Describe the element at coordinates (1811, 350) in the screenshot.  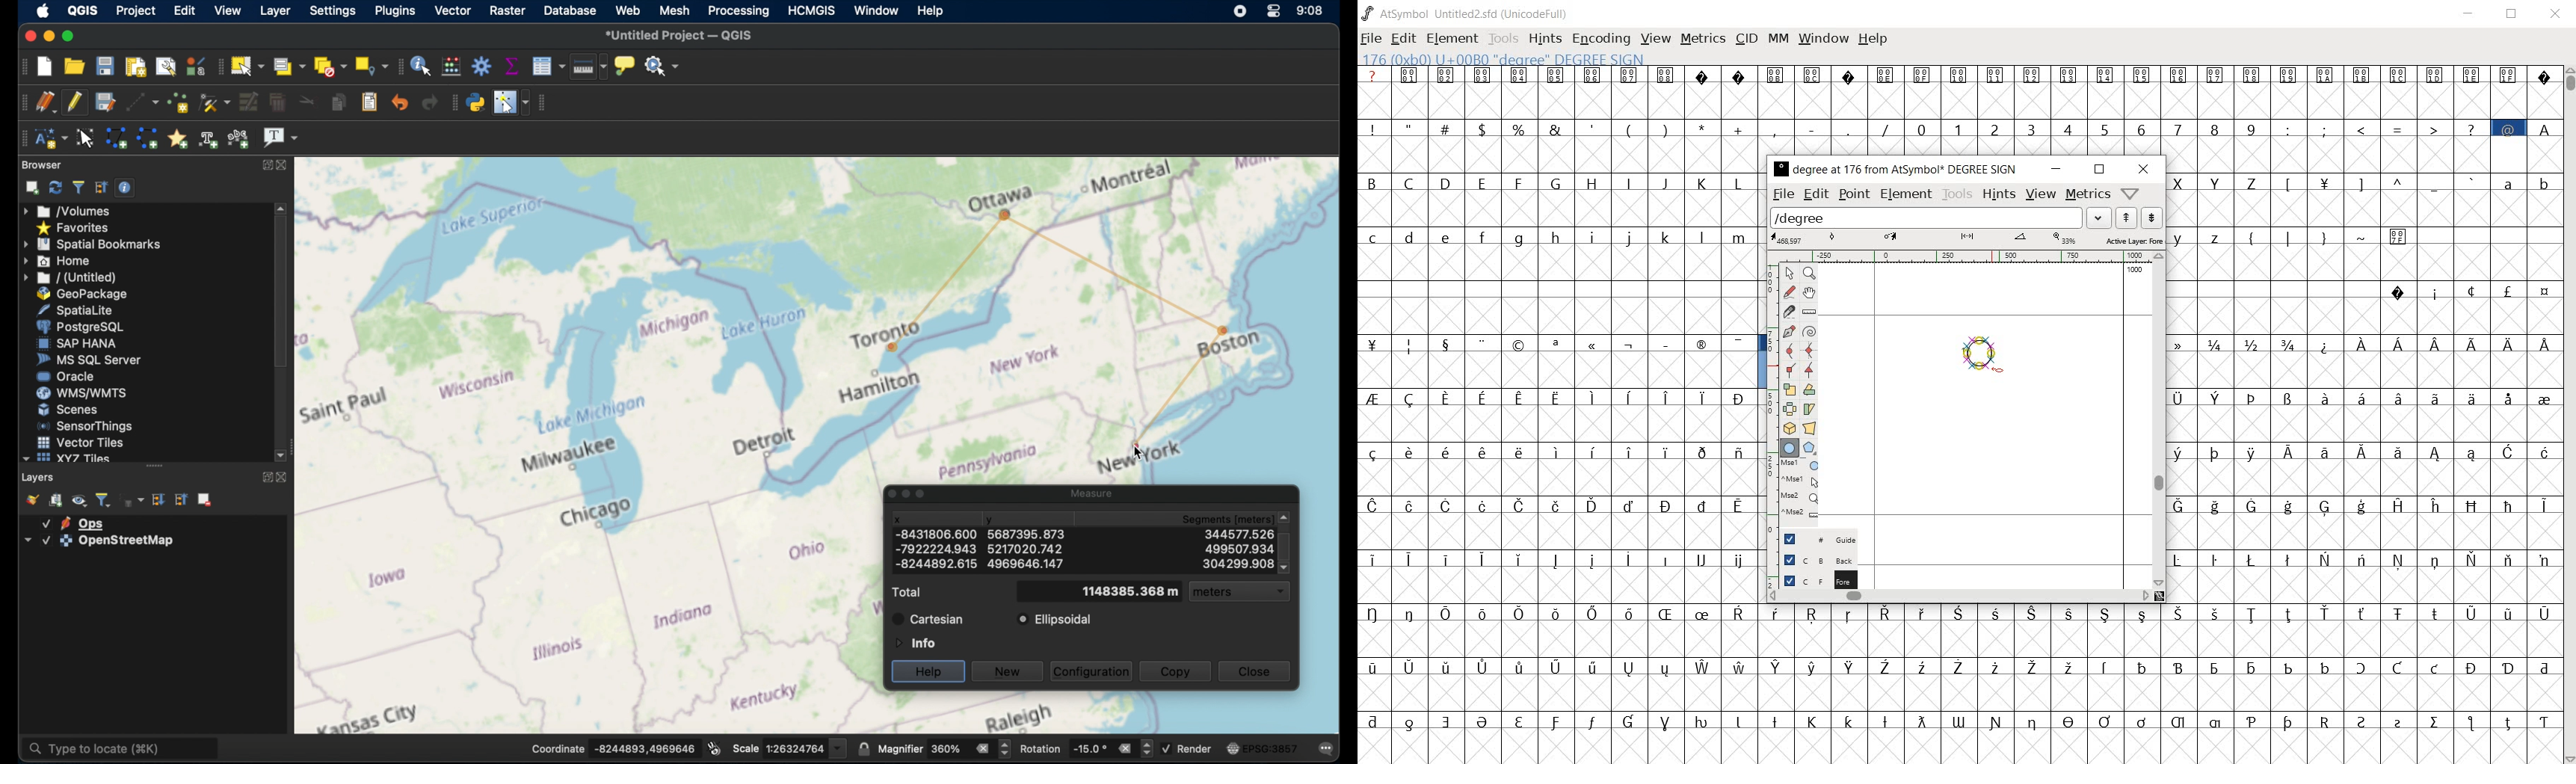
I see `add a curve point always either horizontal or vertical` at that location.